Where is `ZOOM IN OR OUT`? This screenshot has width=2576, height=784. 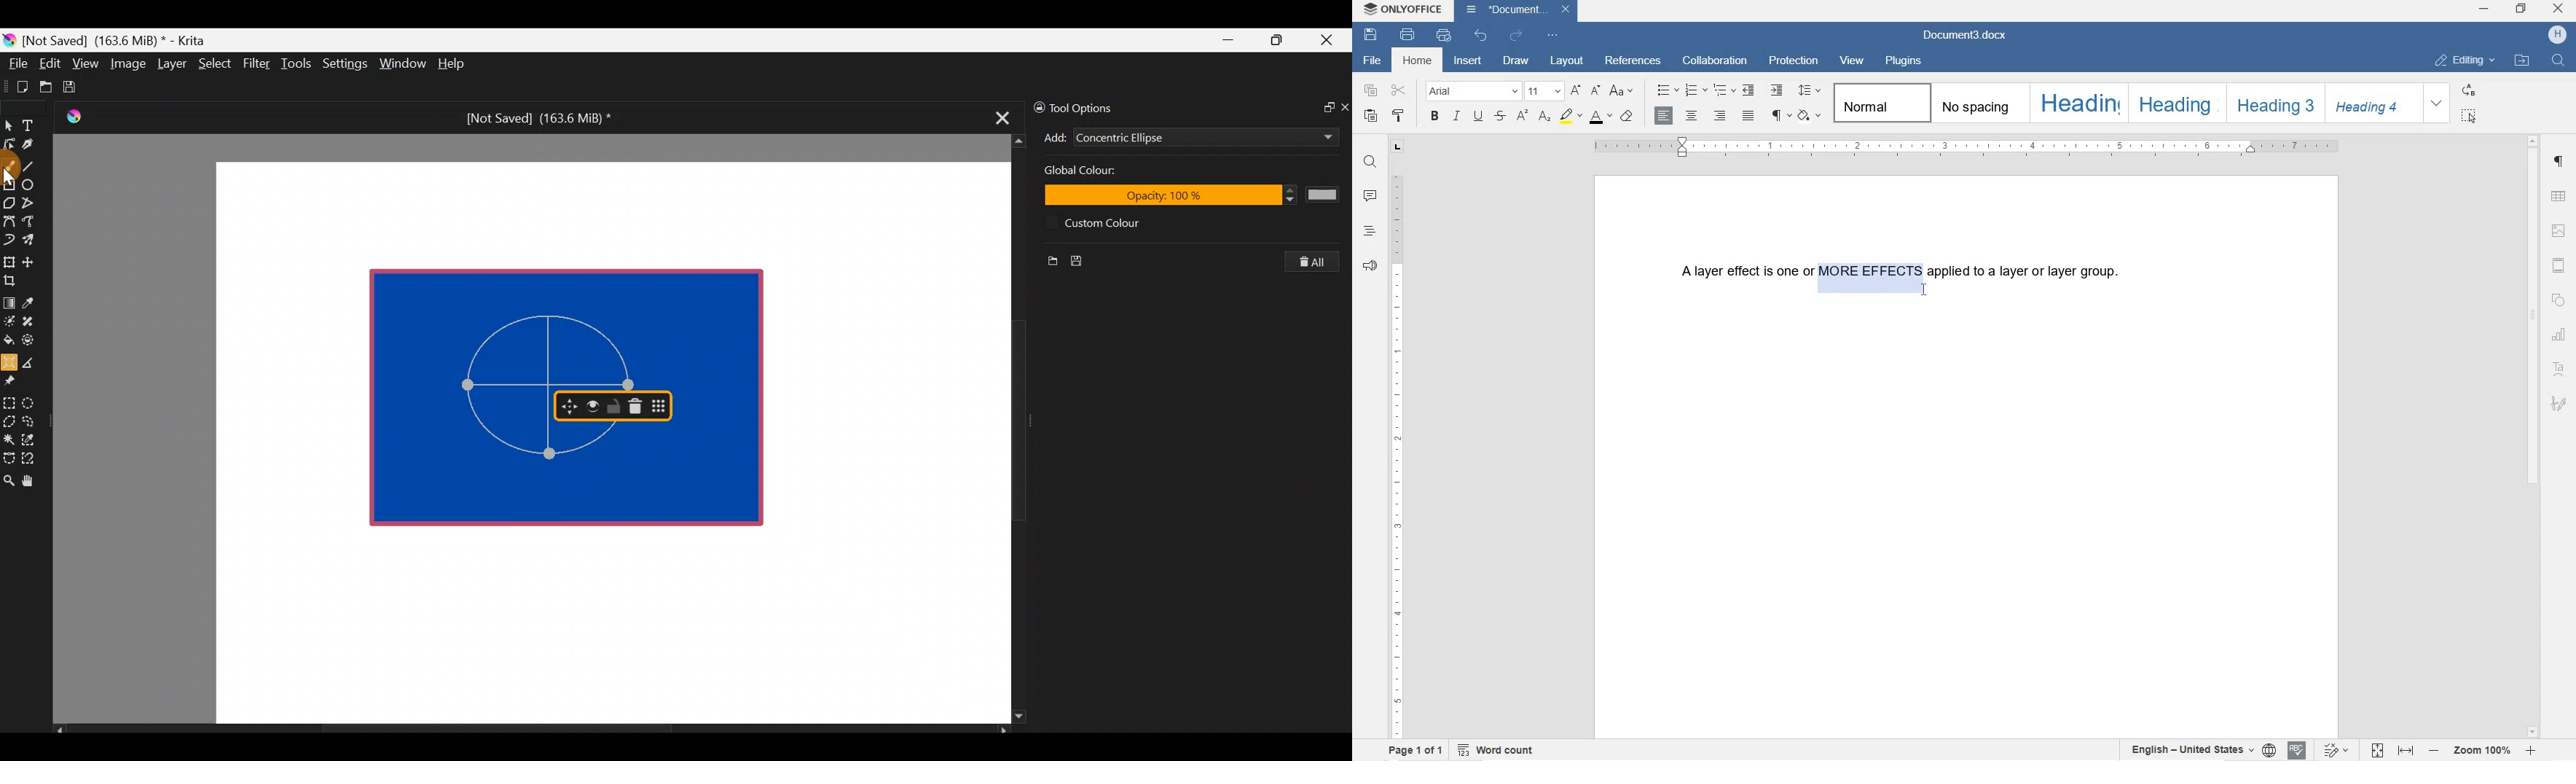
ZOOM IN OR OUT is located at coordinates (2483, 752).